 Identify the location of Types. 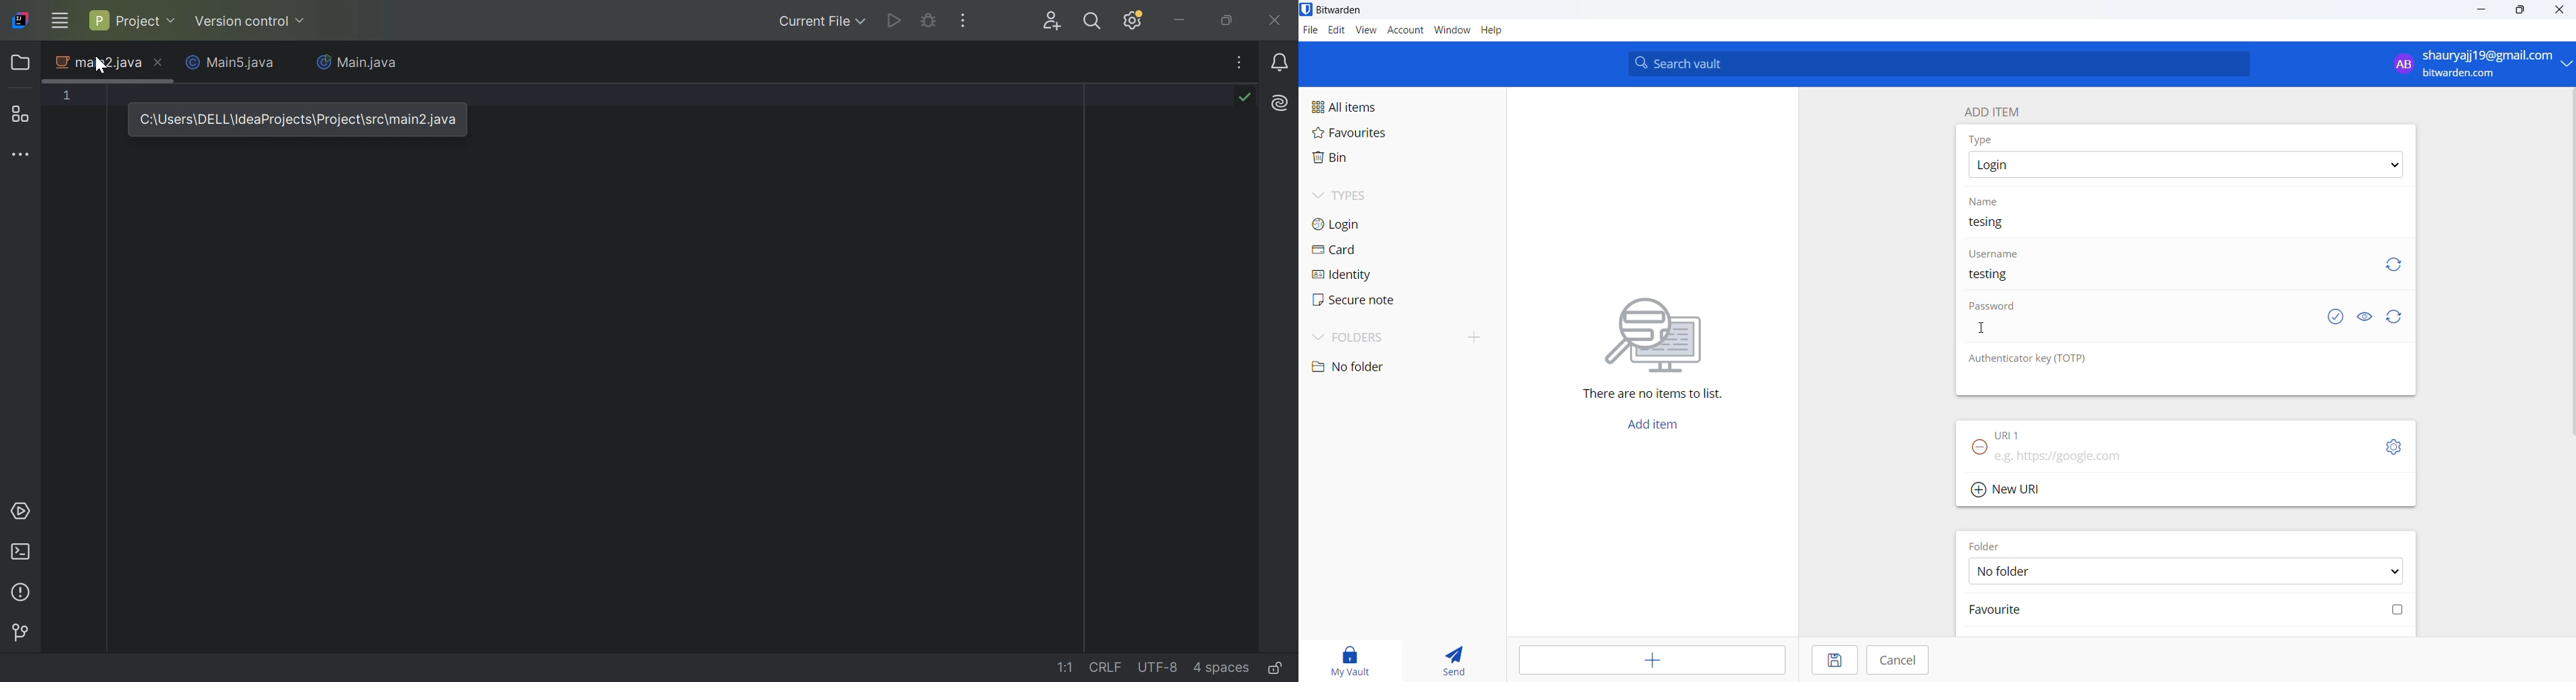
(1363, 194).